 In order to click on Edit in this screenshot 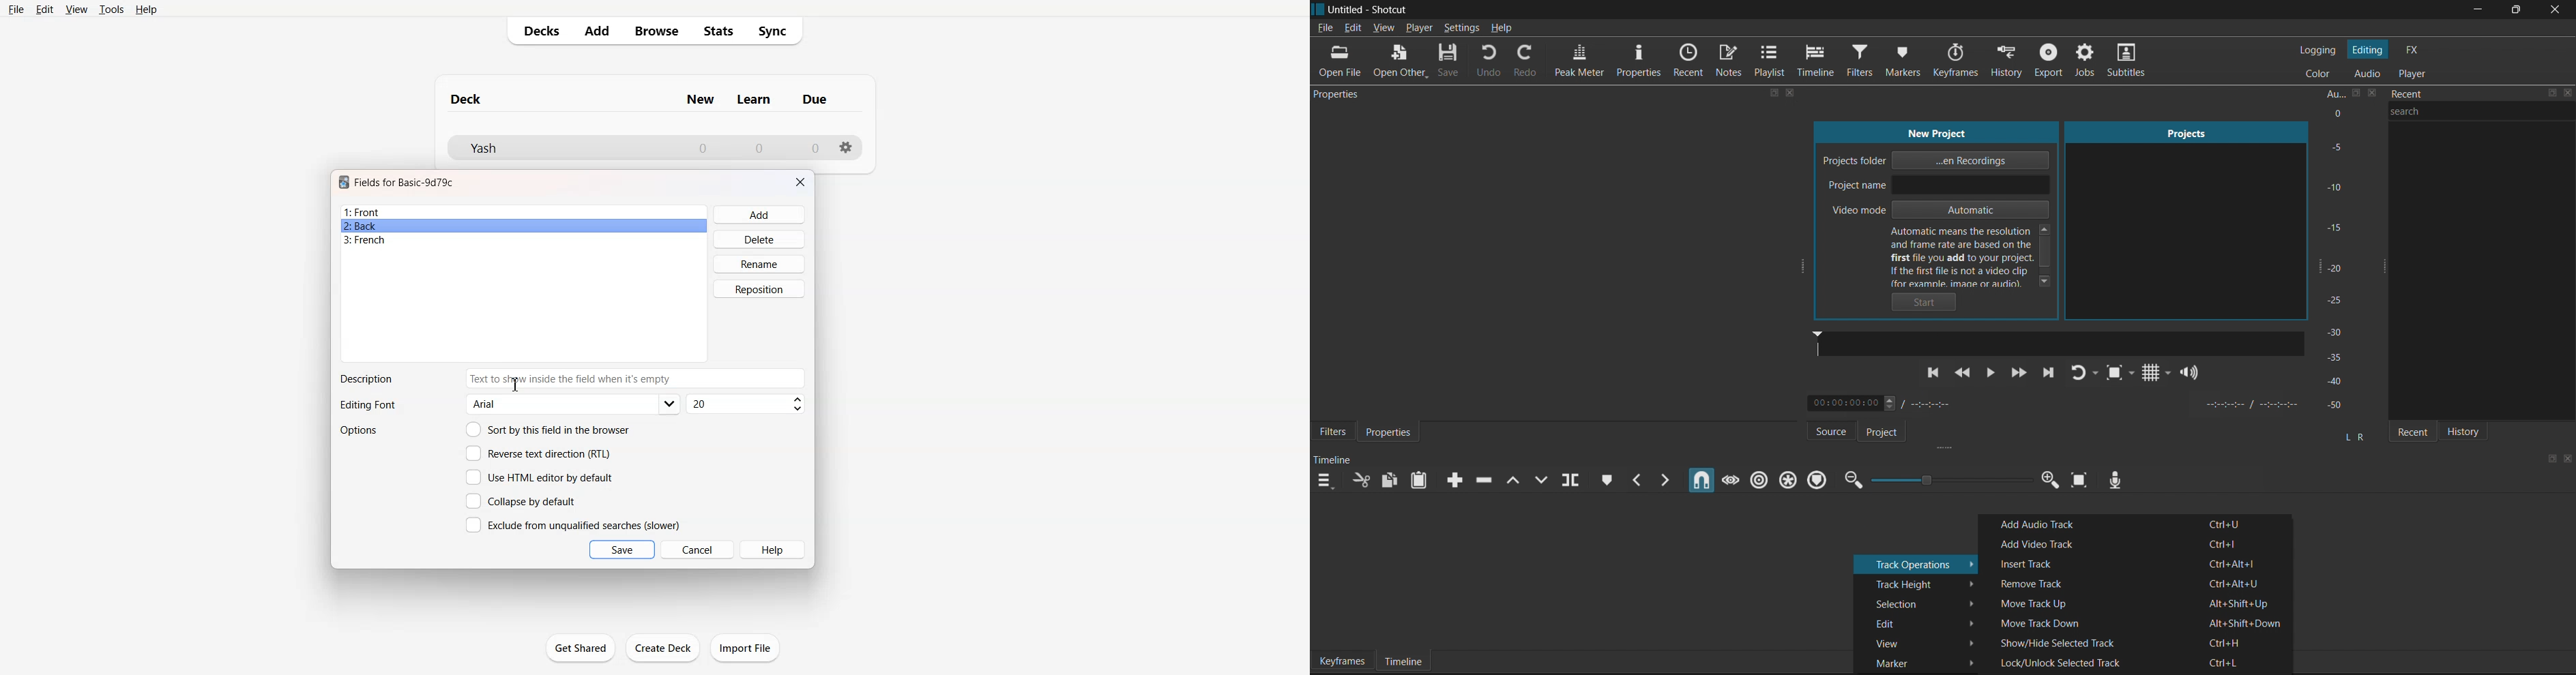, I will do `click(44, 10)`.